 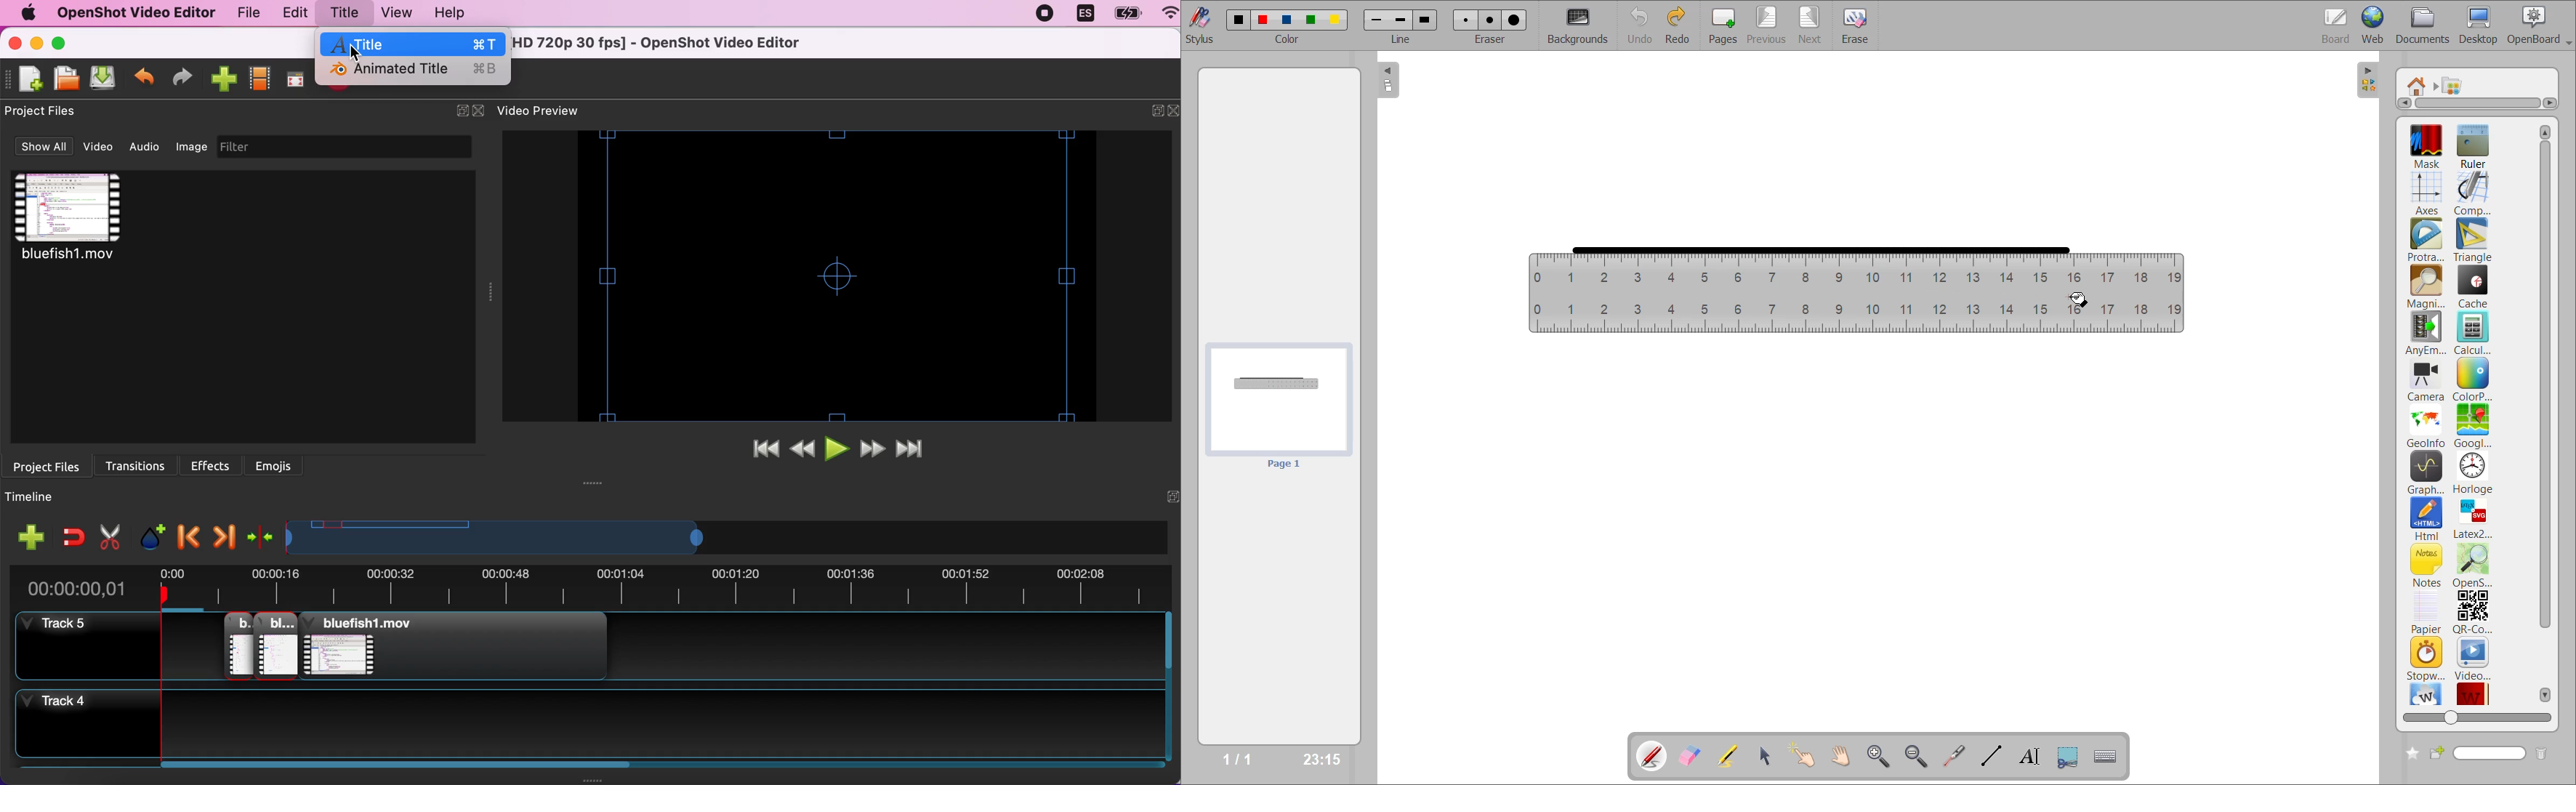 I want to click on color 2, so click(x=1263, y=19).